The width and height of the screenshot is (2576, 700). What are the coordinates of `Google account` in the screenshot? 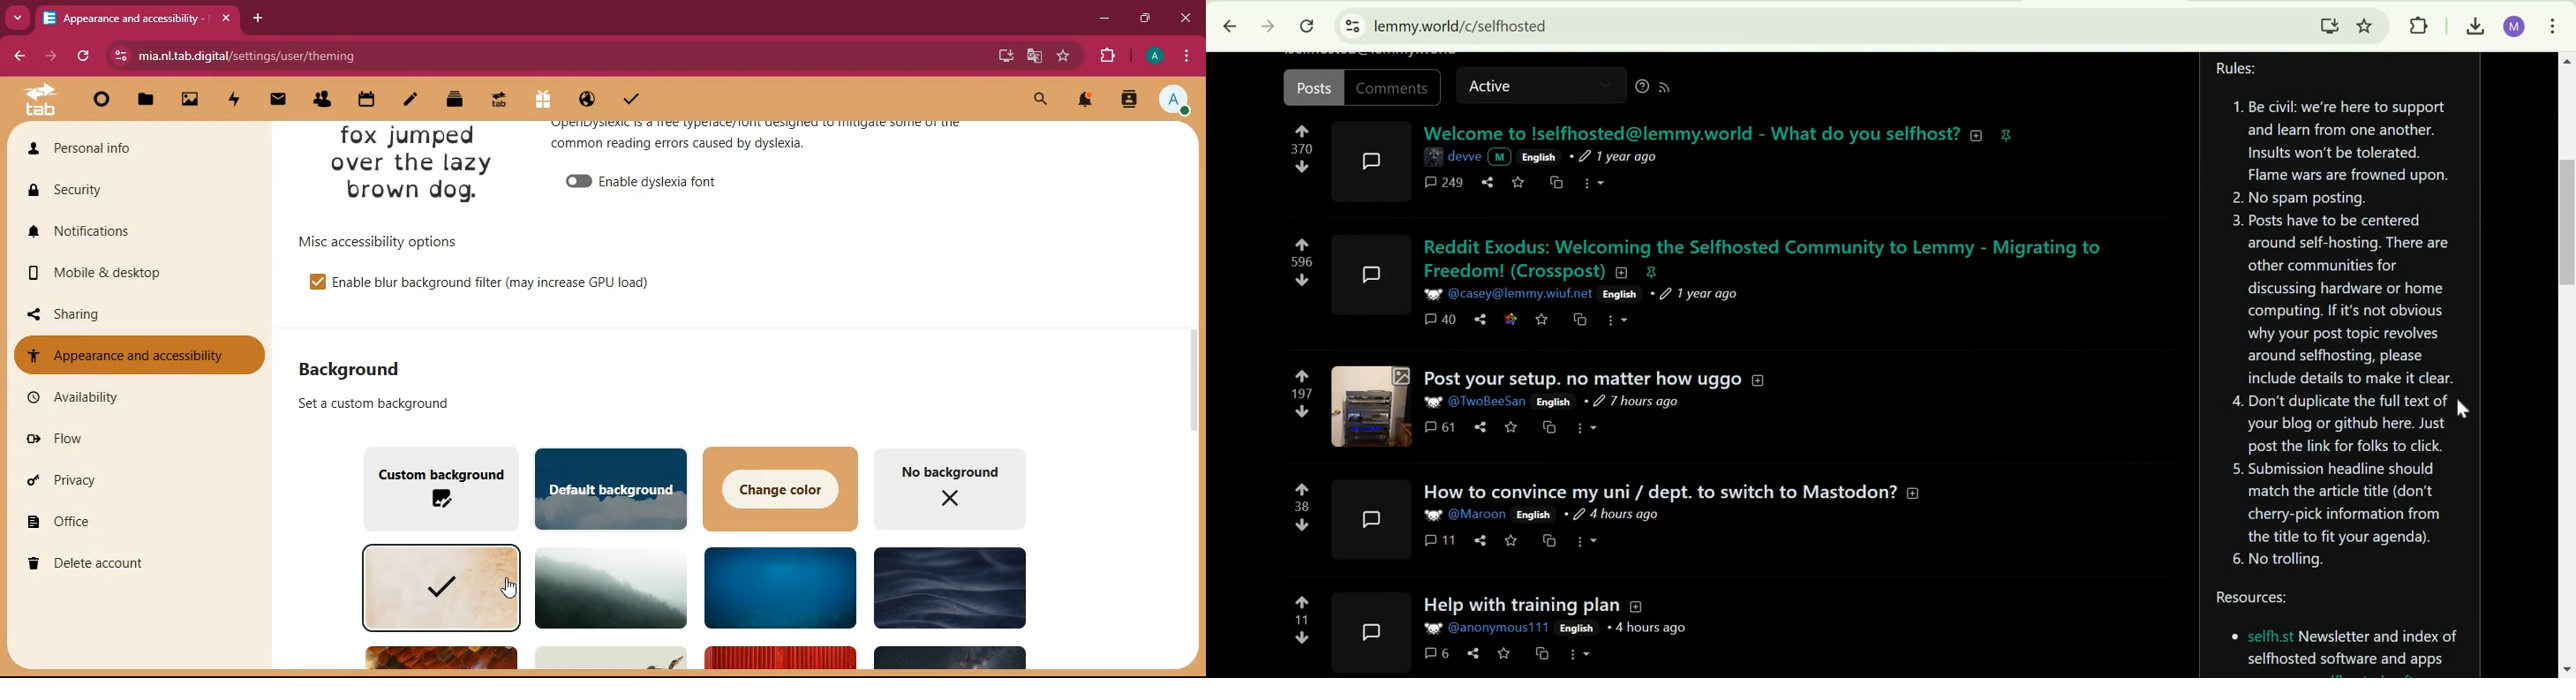 It's located at (2515, 27).